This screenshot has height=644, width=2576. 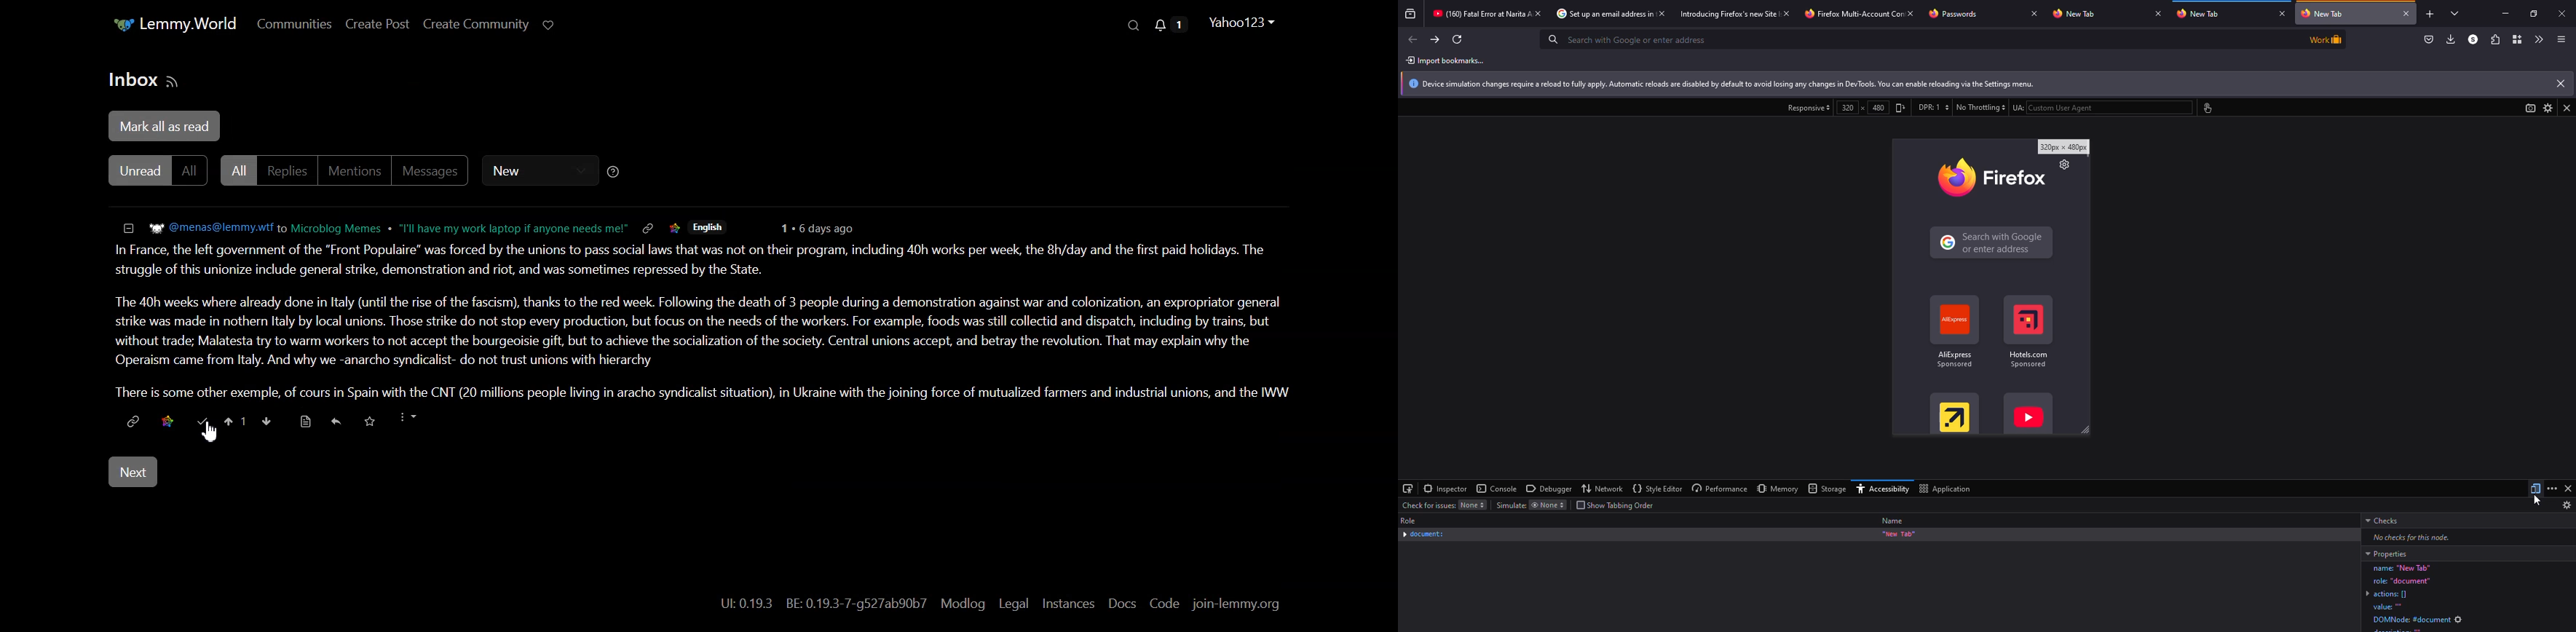 I want to click on adjust, so click(x=1902, y=108).